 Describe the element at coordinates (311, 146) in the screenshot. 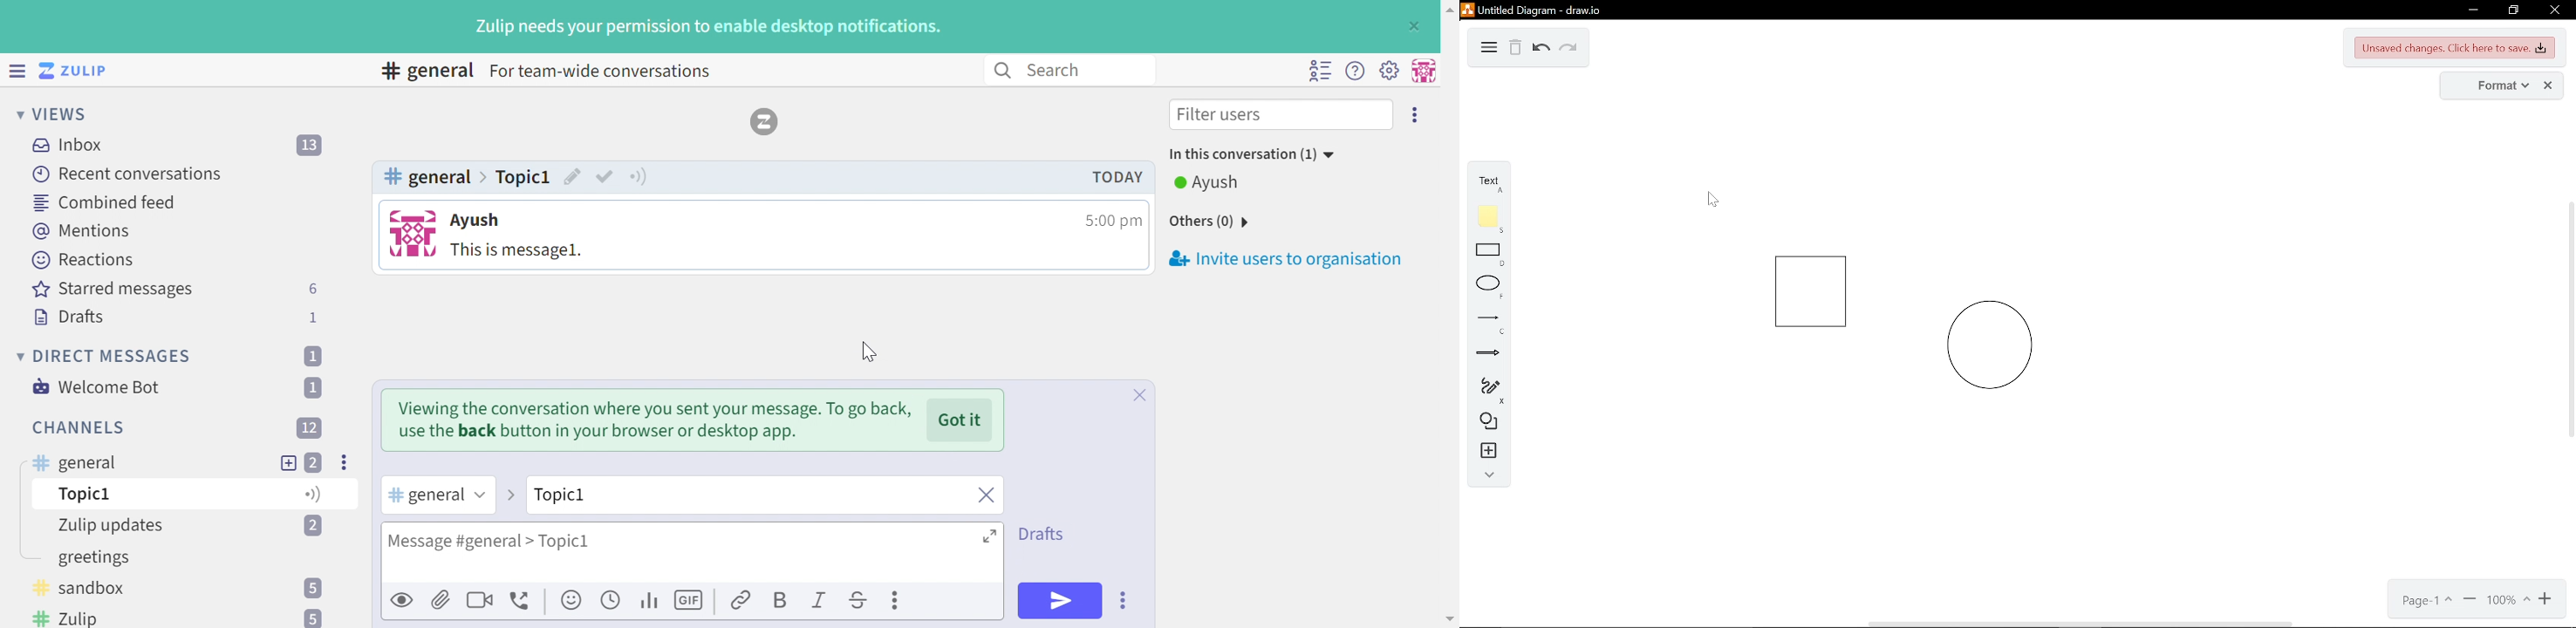

I see `13` at that location.